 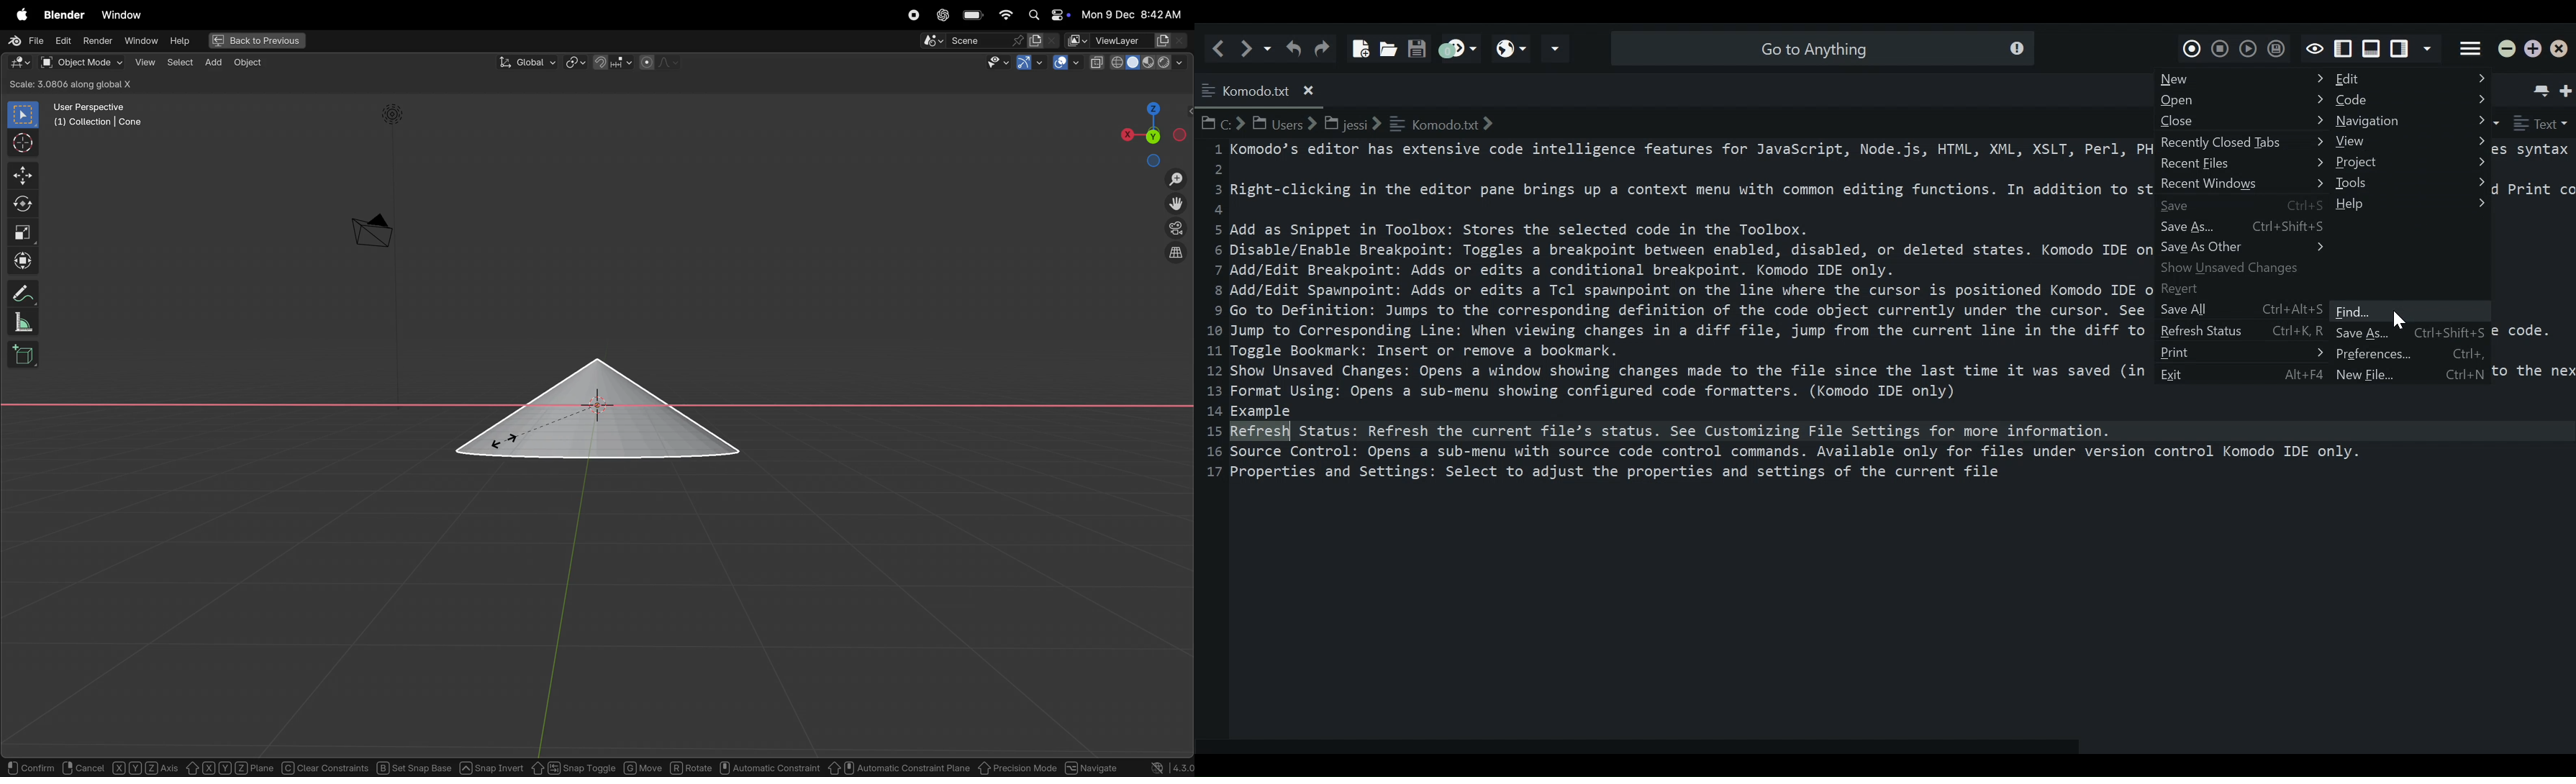 What do you see at coordinates (2244, 247) in the screenshot?
I see `Save As other` at bounding box center [2244, 247].